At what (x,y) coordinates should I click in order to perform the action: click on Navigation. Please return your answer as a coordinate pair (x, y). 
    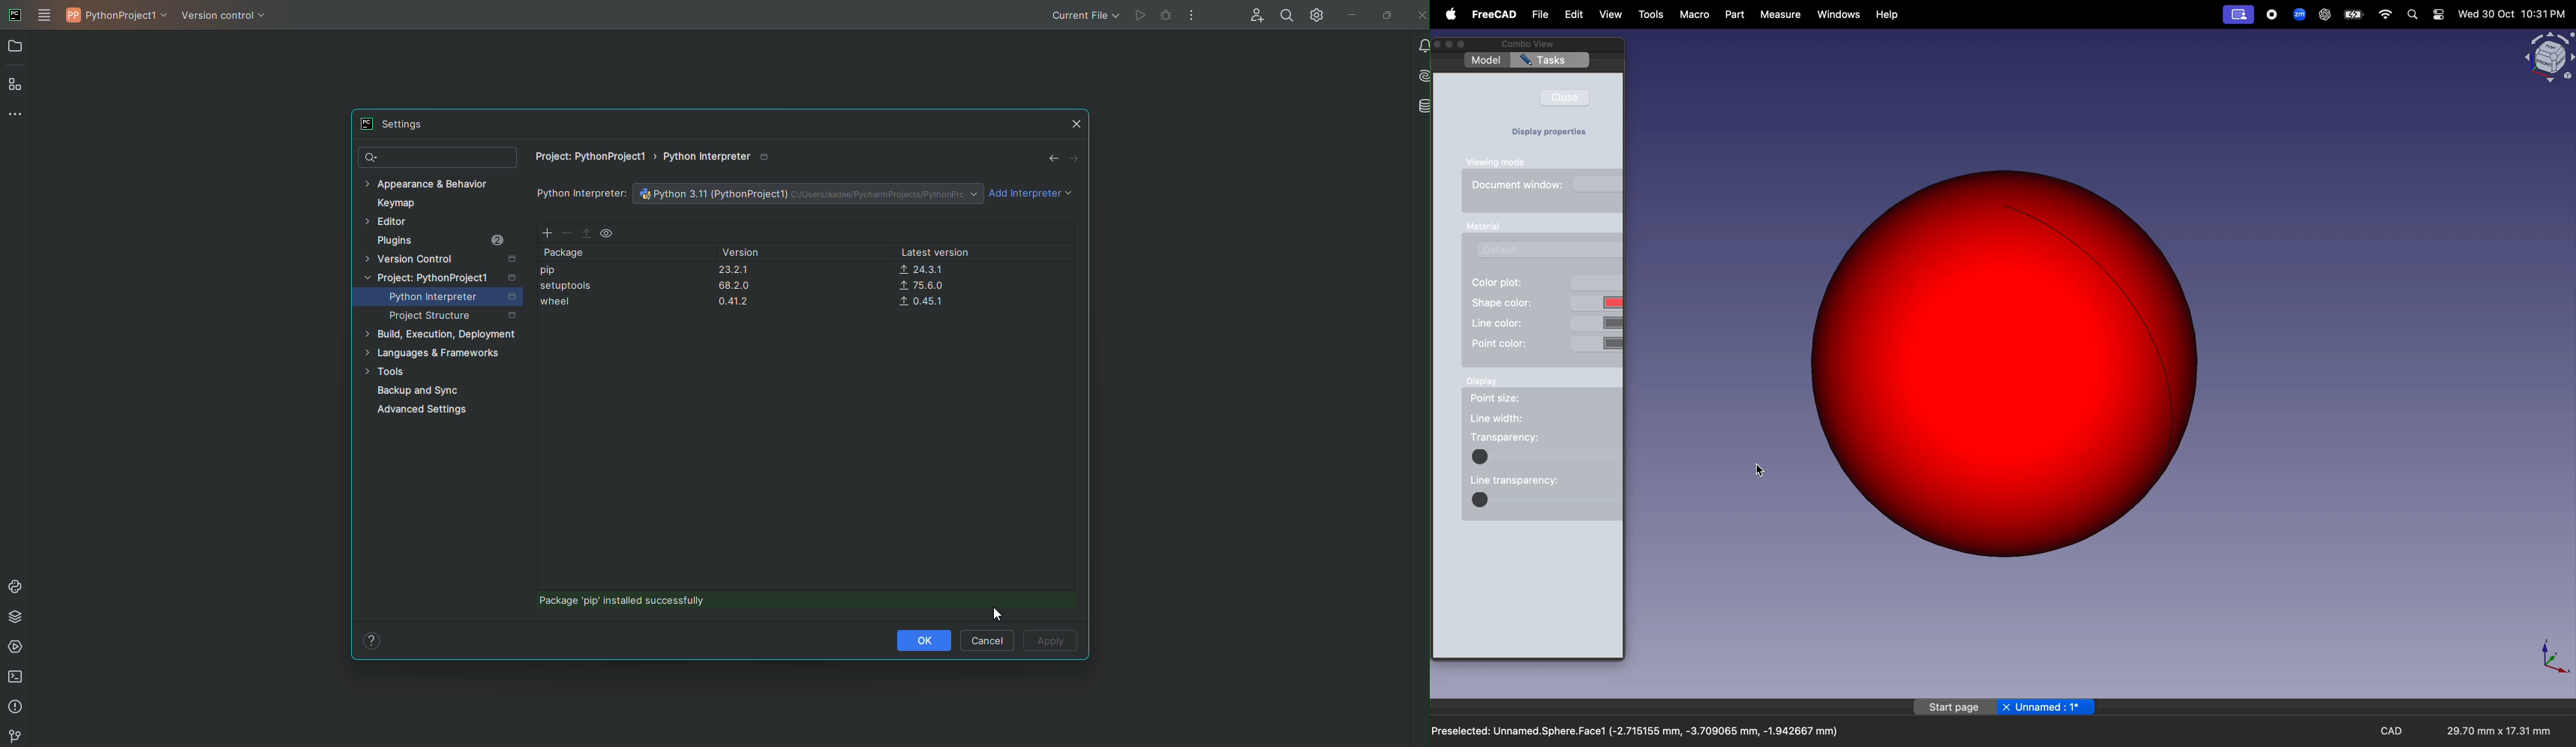
    Looking at the image, I should click on (1061, 157).